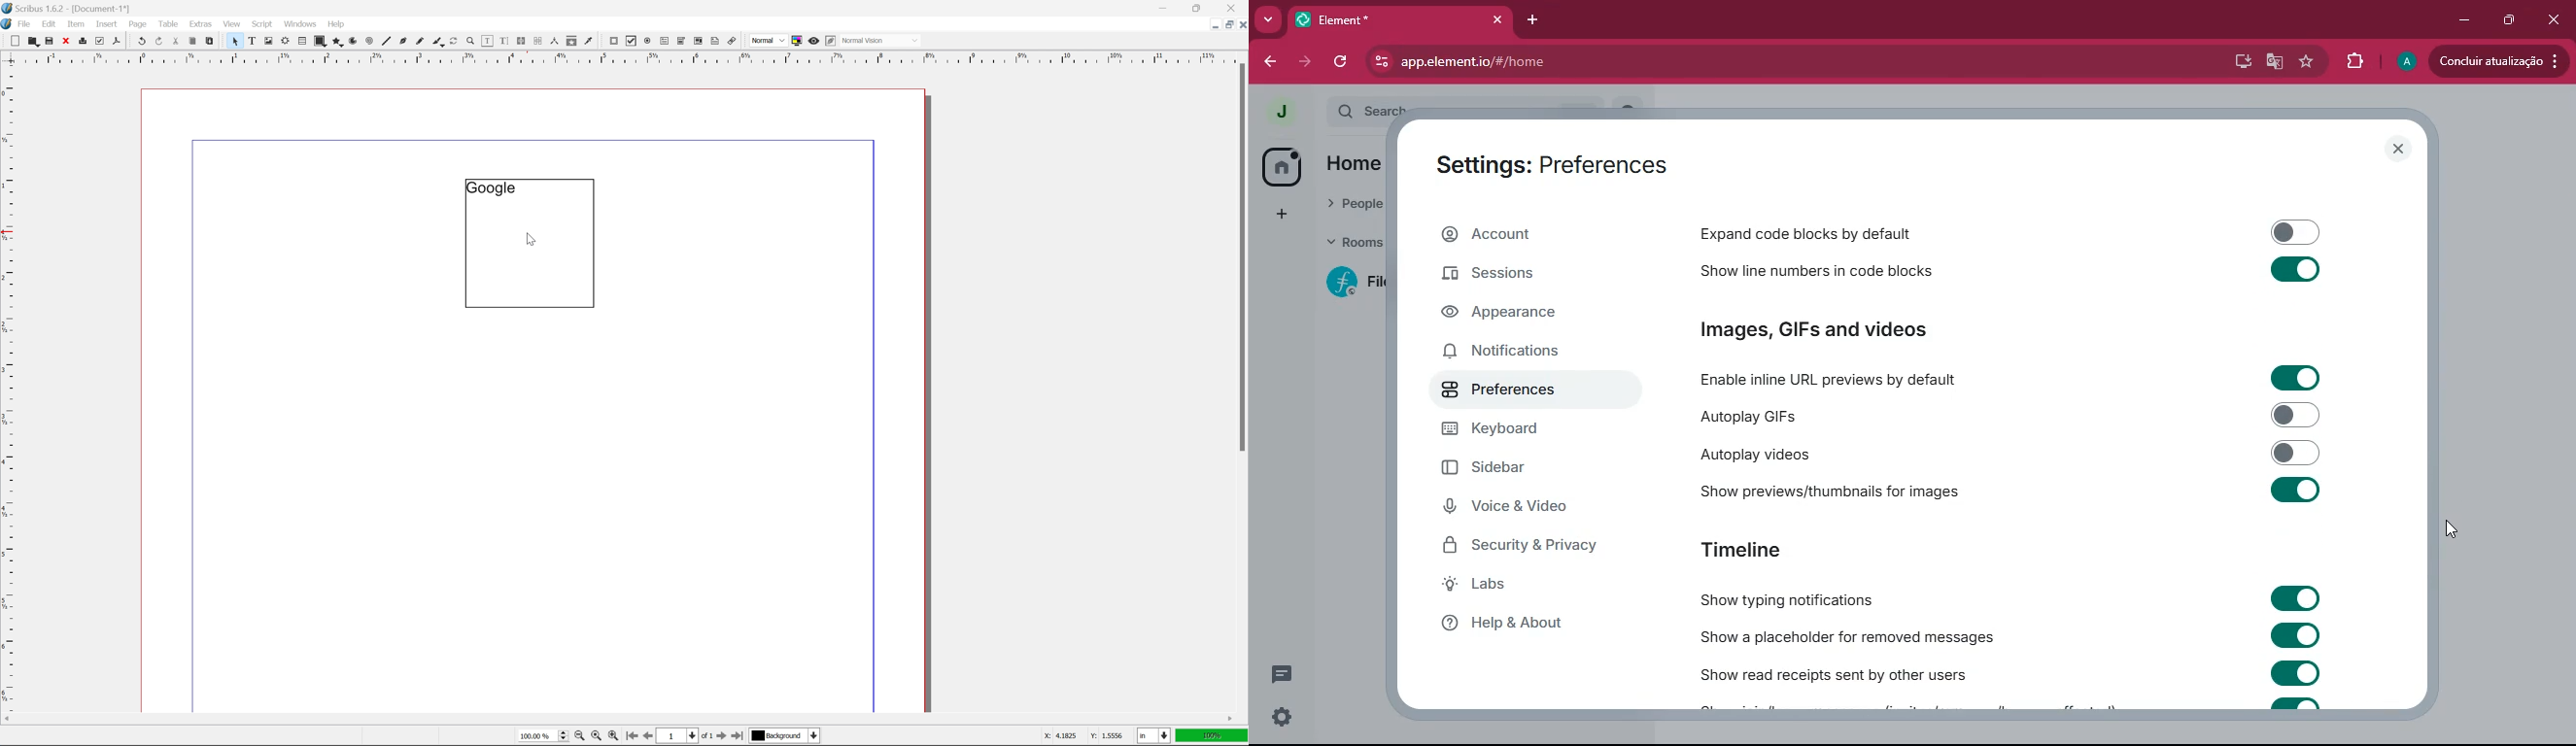 The width and height of the screenshot is (2576, 756). What do you see at coordinates (2557, 18) in the screenshot?
I see `close` at bounding box center [2557, 18].